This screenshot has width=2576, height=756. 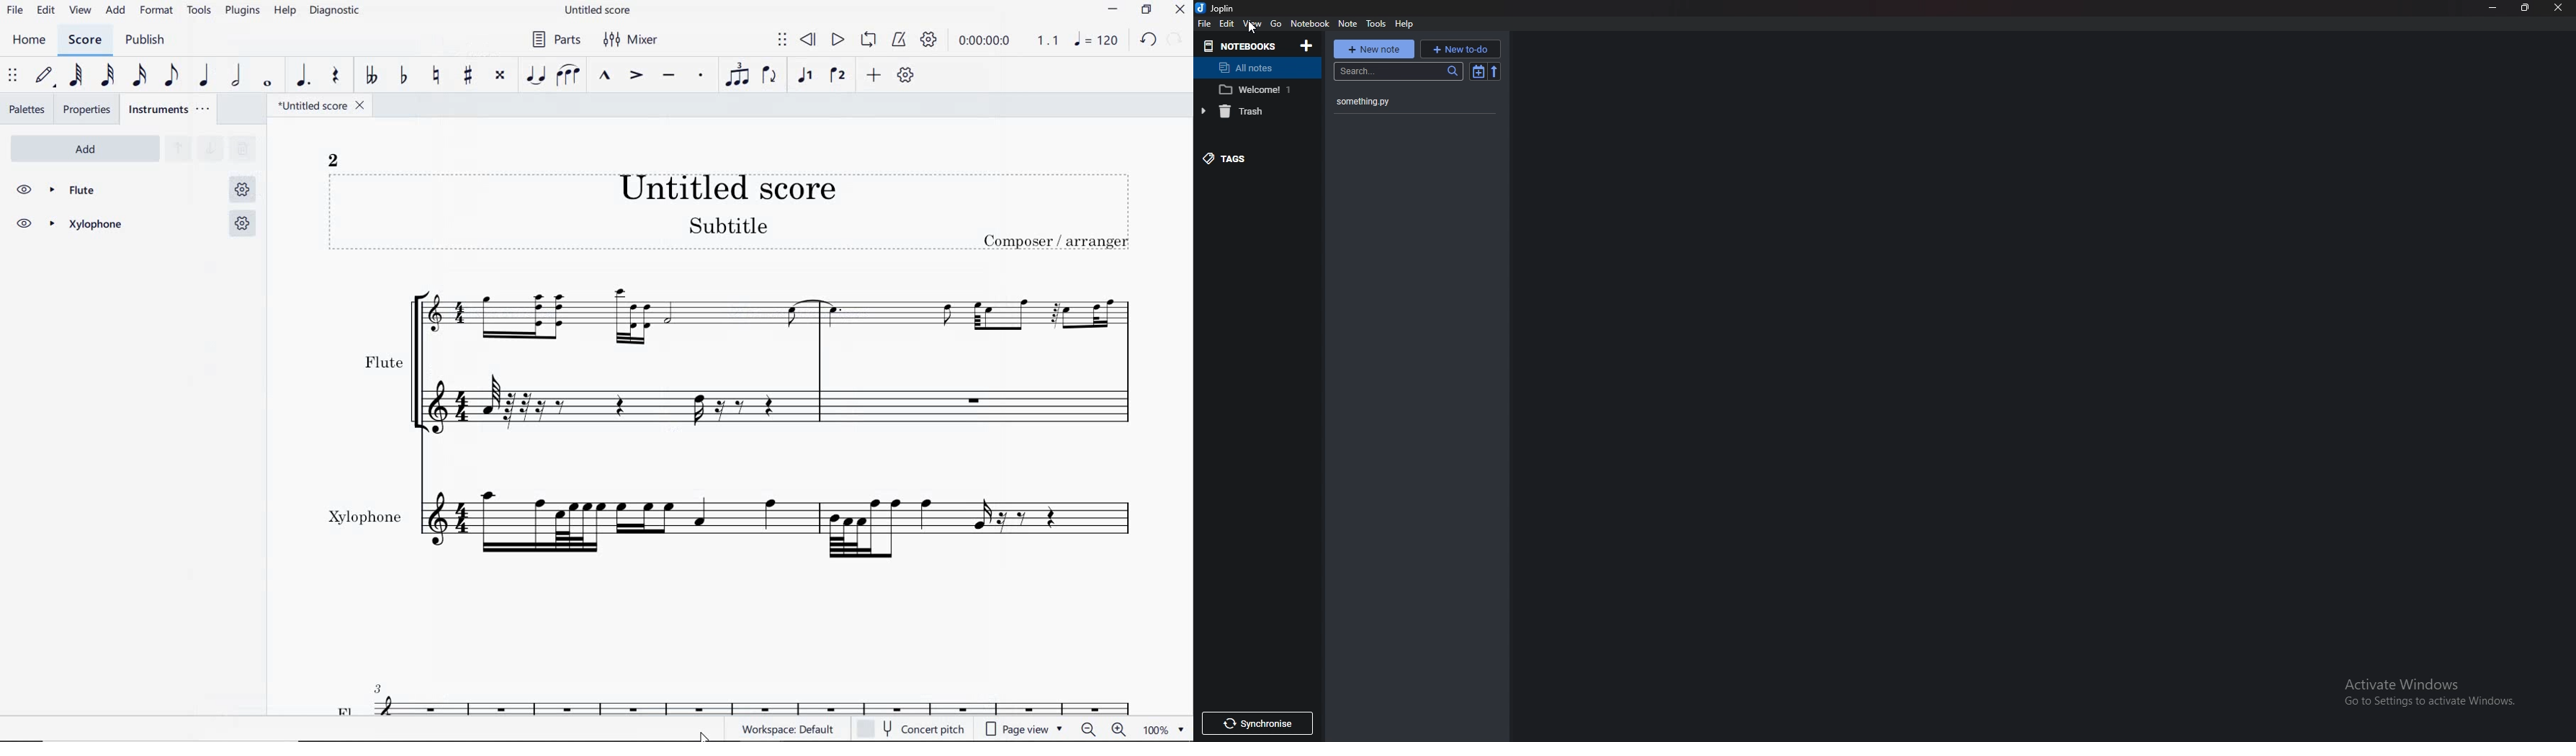 What do you see at coordinates (899, 40) in the screenshot?
I see `METRONOME` at bounding box center [899, 40].